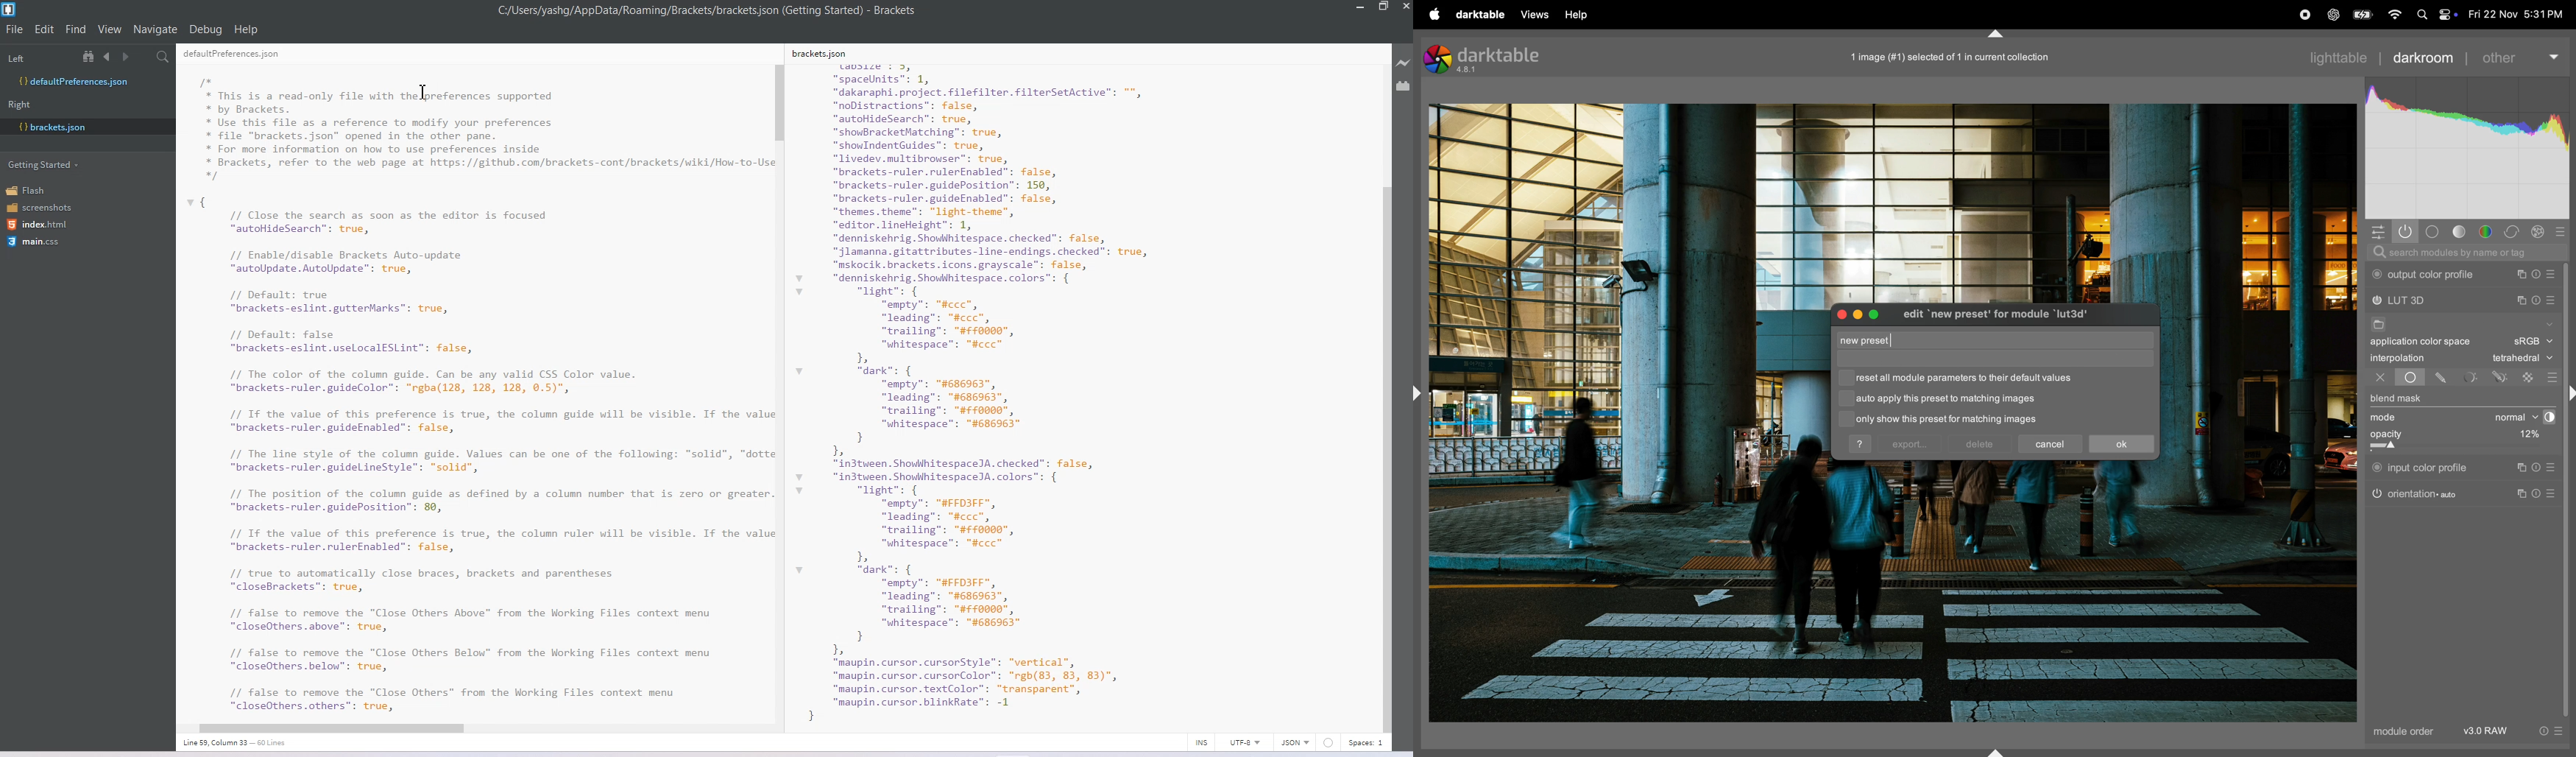 This screenshot has height=784, width=2576. What do you see at coordinates (1421, 393) in the screenshot?
I see `shfit+ctrl+l` at bounding box center [1421, 393].